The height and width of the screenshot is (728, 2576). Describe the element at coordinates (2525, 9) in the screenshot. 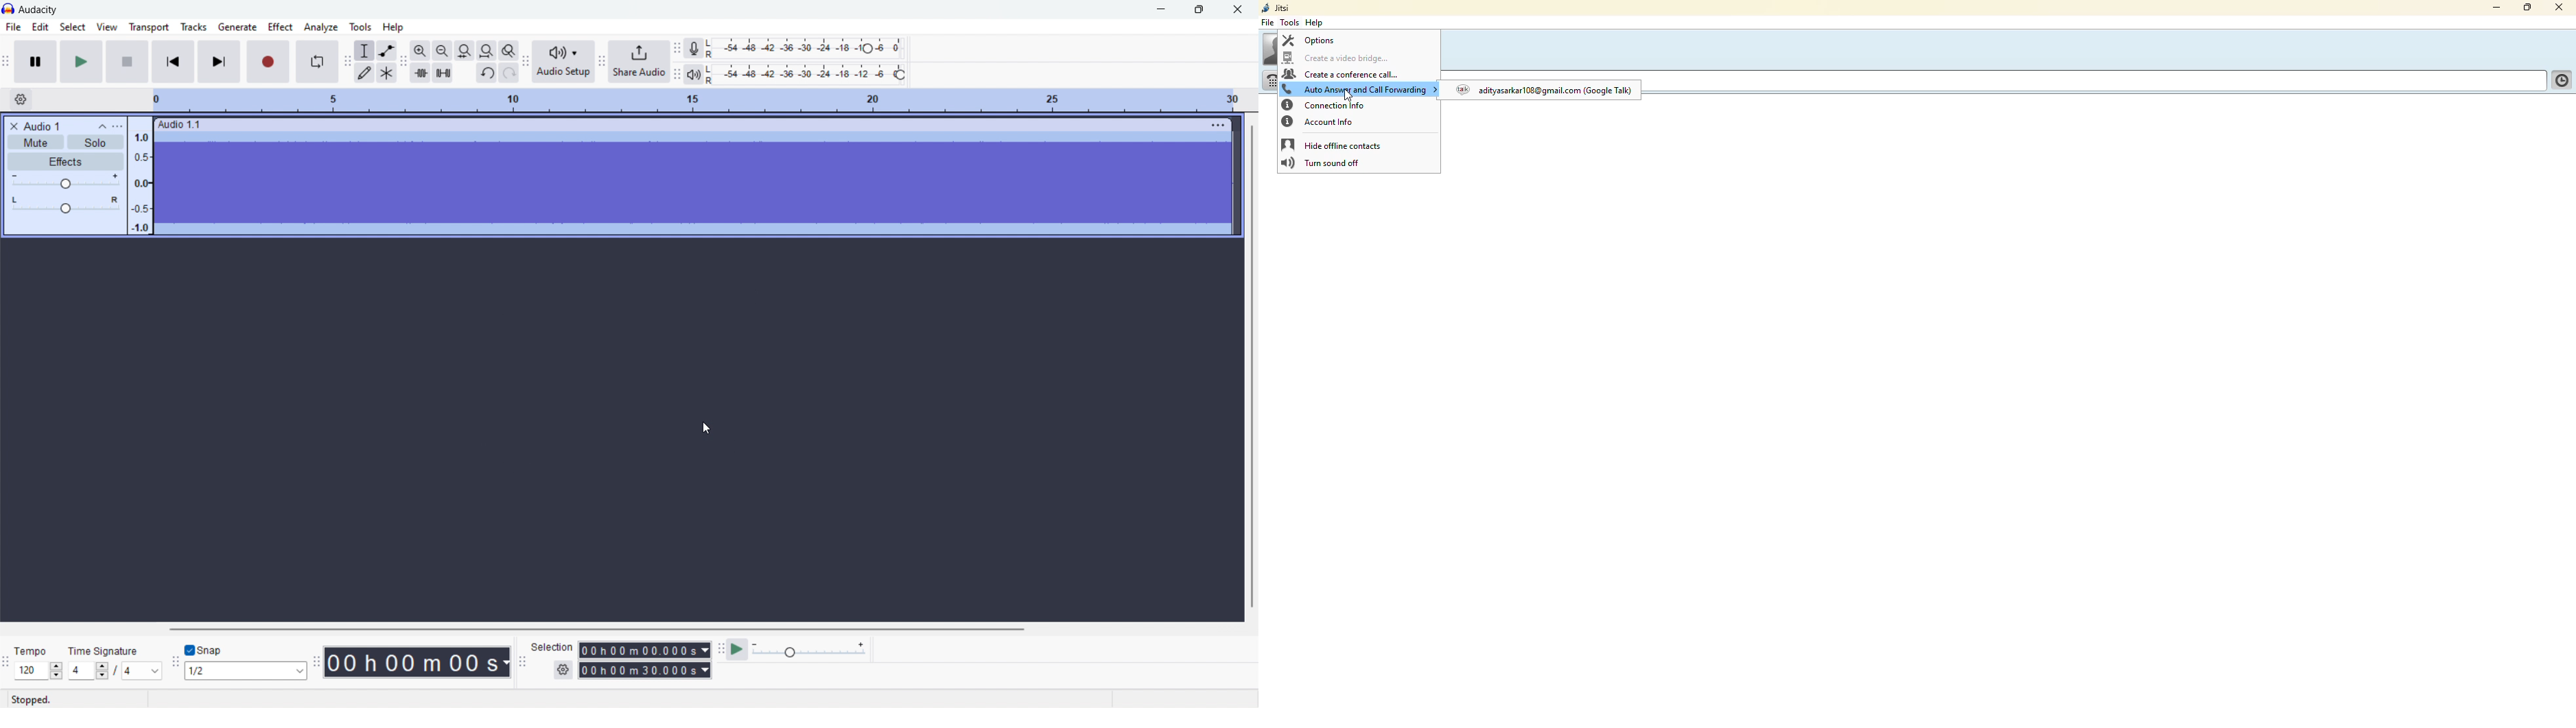

I see `maximize` at that location.